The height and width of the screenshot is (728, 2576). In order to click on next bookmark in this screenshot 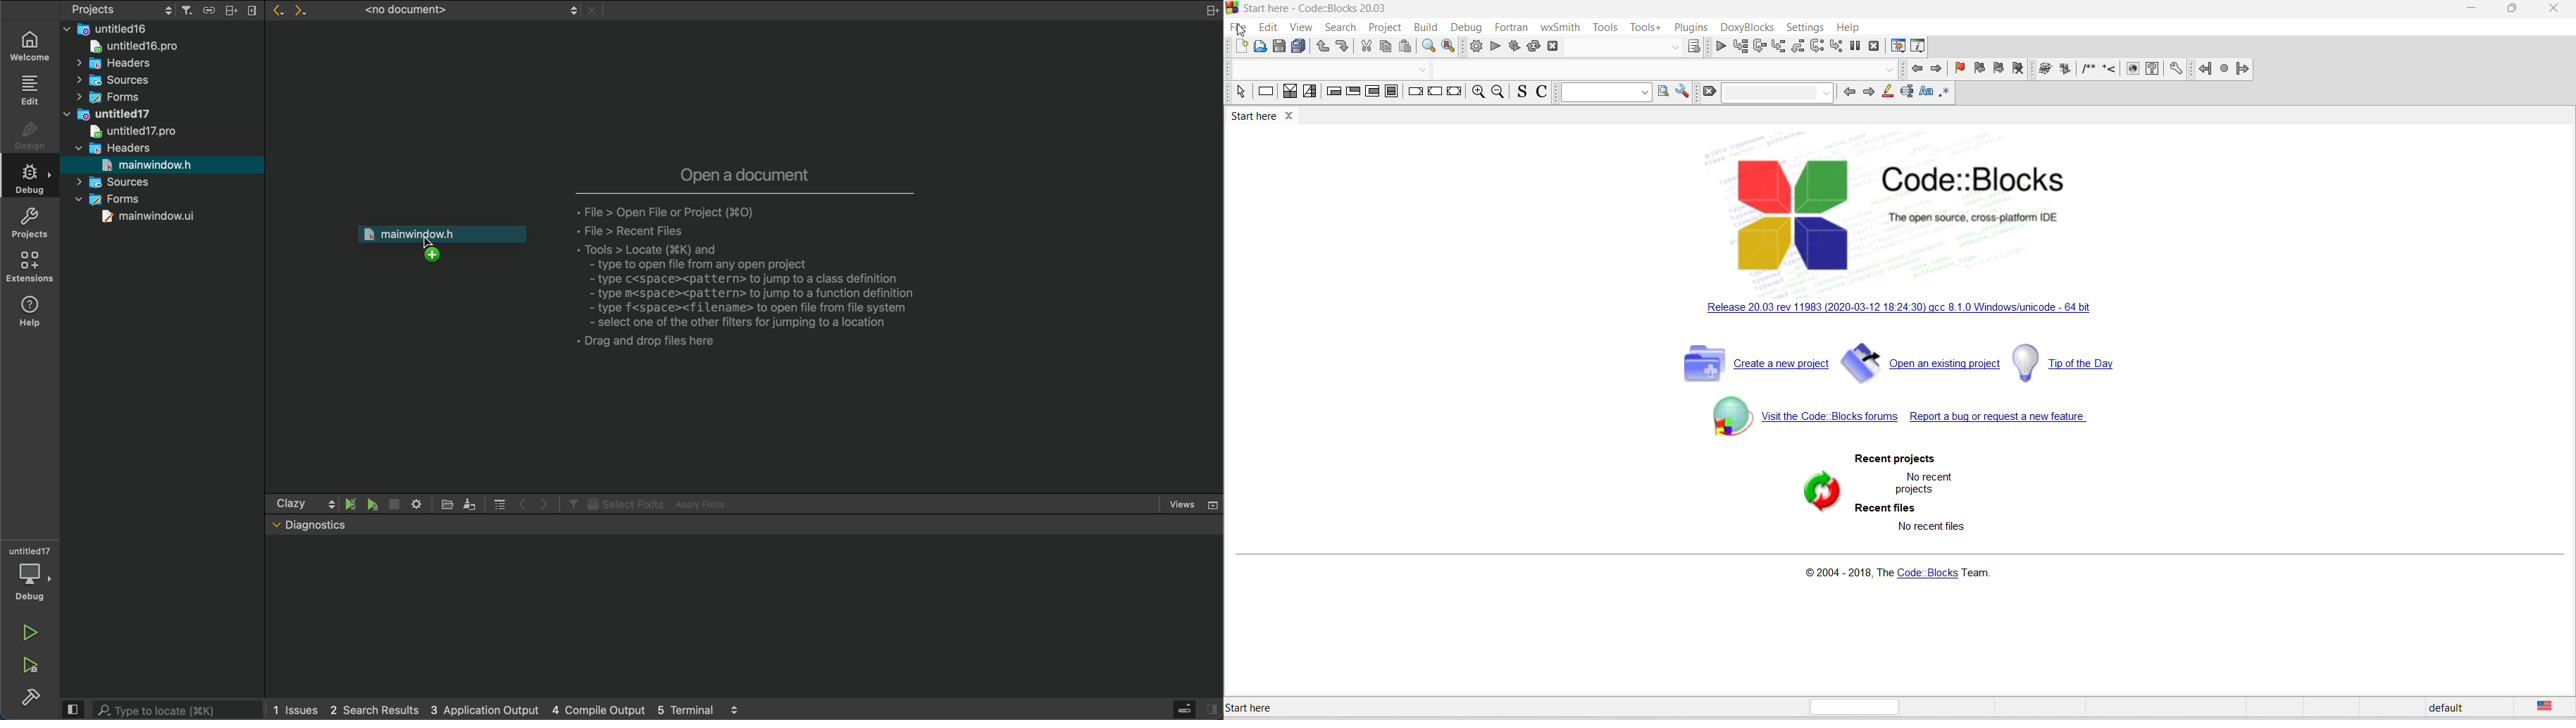, I will do `click(1999, 70)`.